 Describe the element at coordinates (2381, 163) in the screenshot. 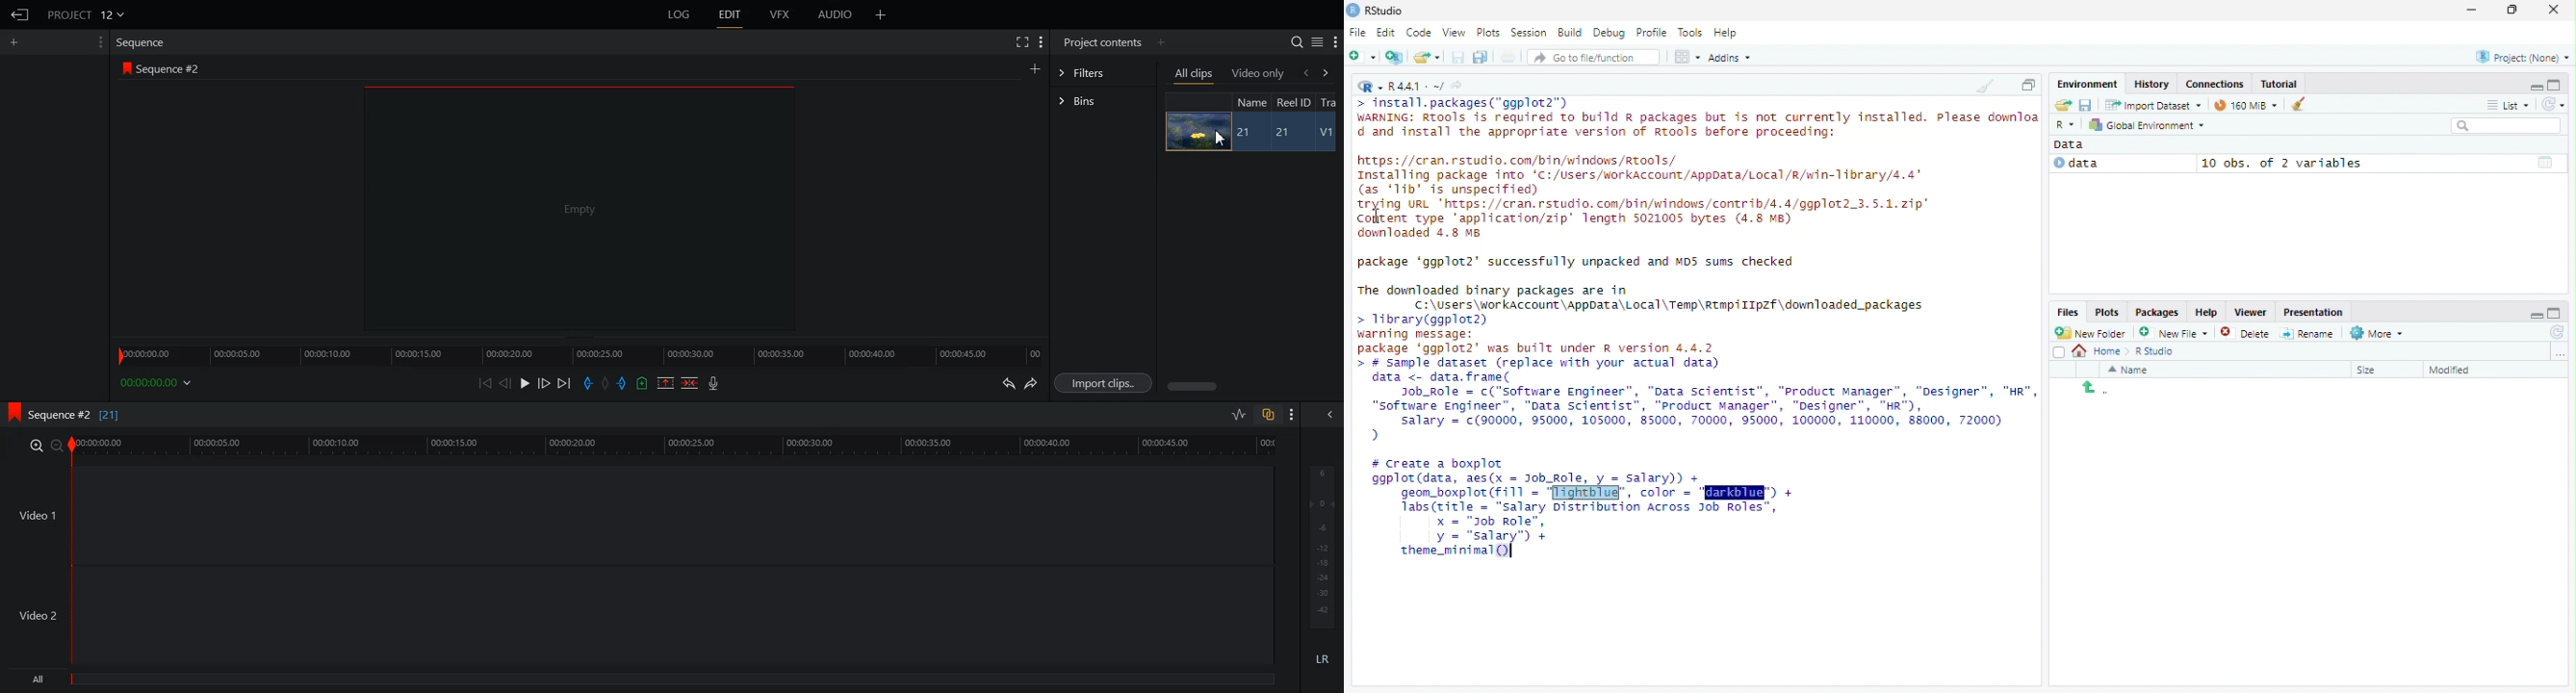

I see `10 obs, of 2 variables` at that location.